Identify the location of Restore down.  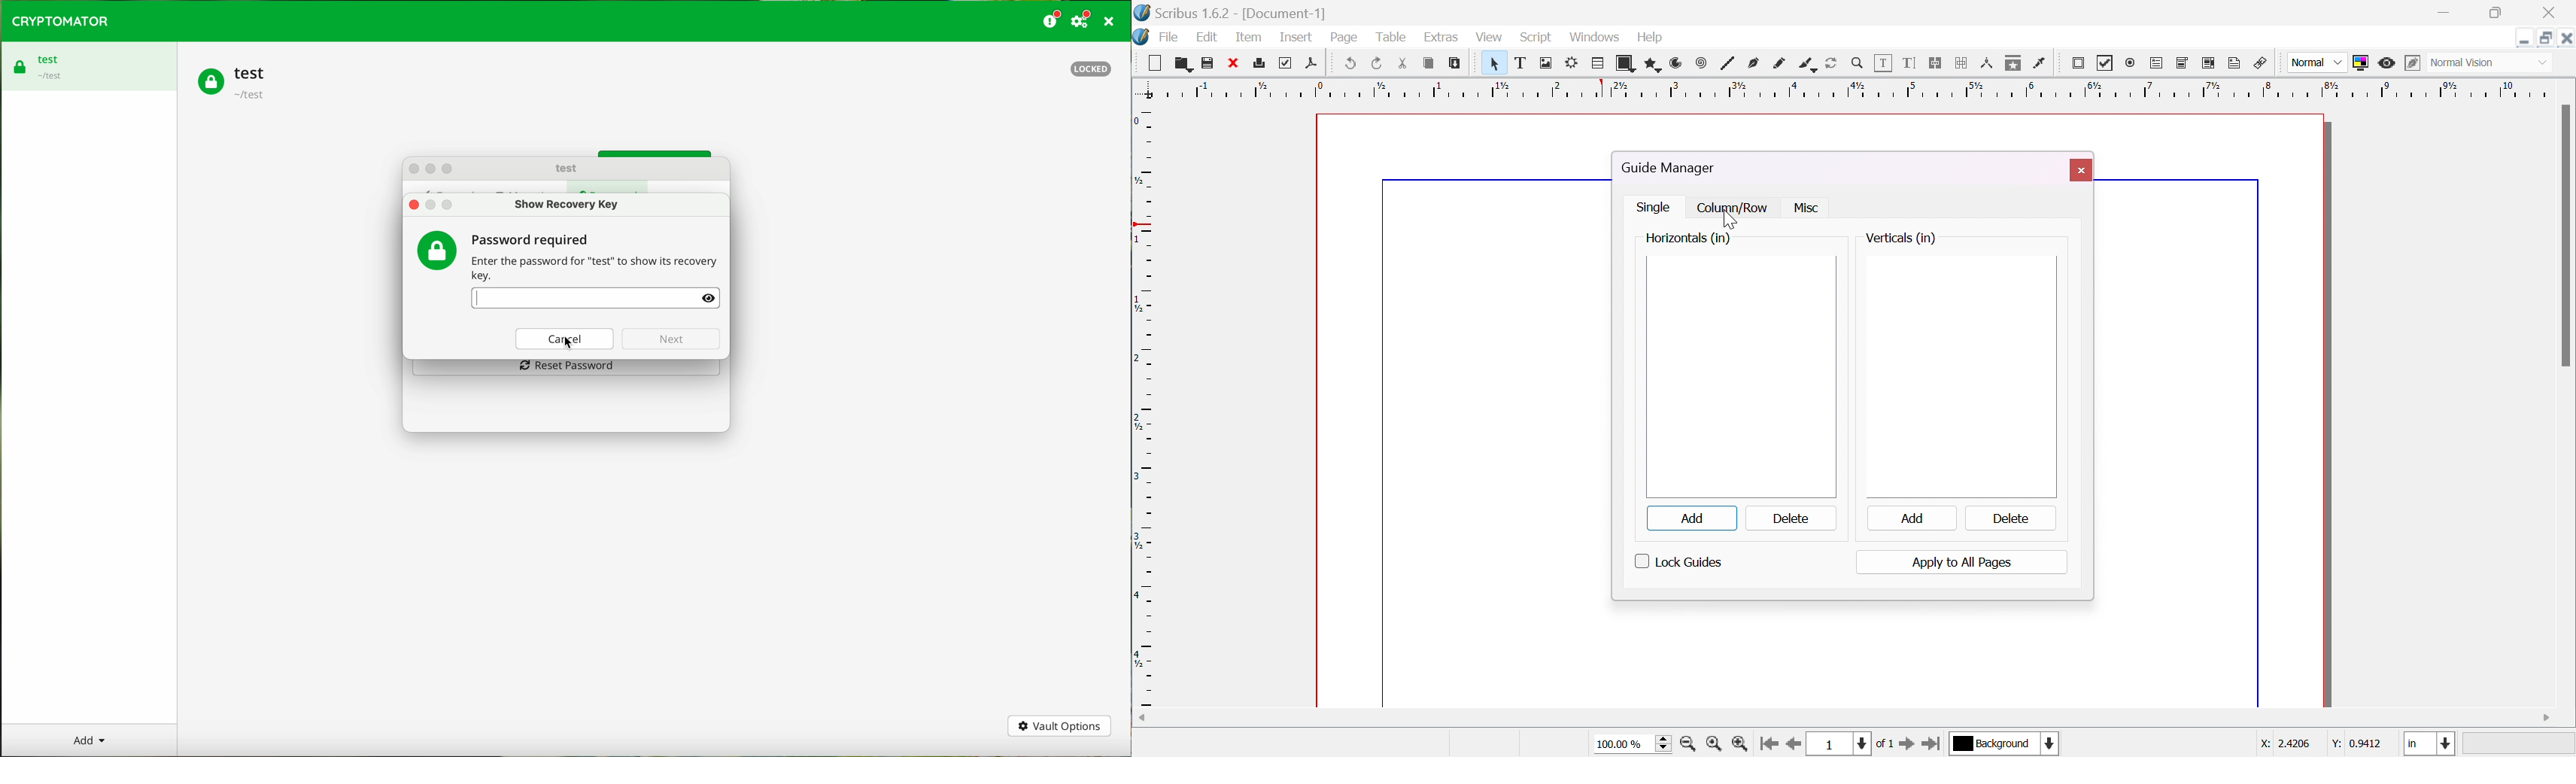
(2547, 37).